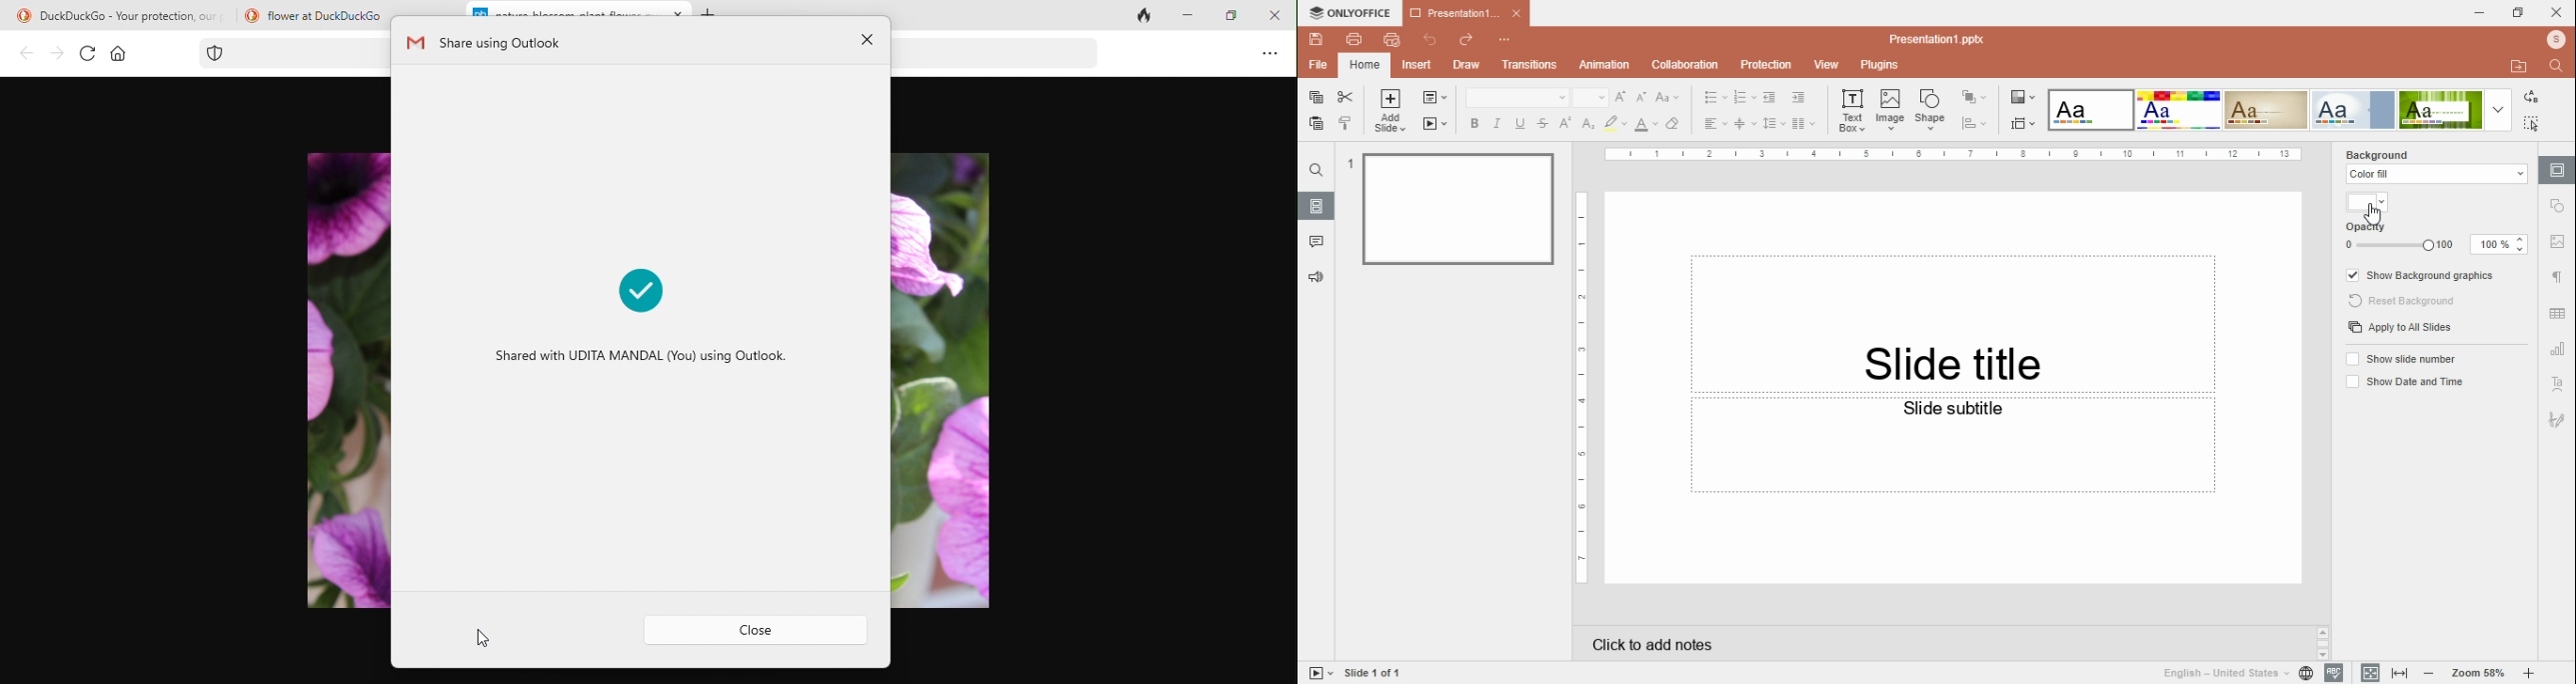  I want to click on icon, so click(1348, 12).